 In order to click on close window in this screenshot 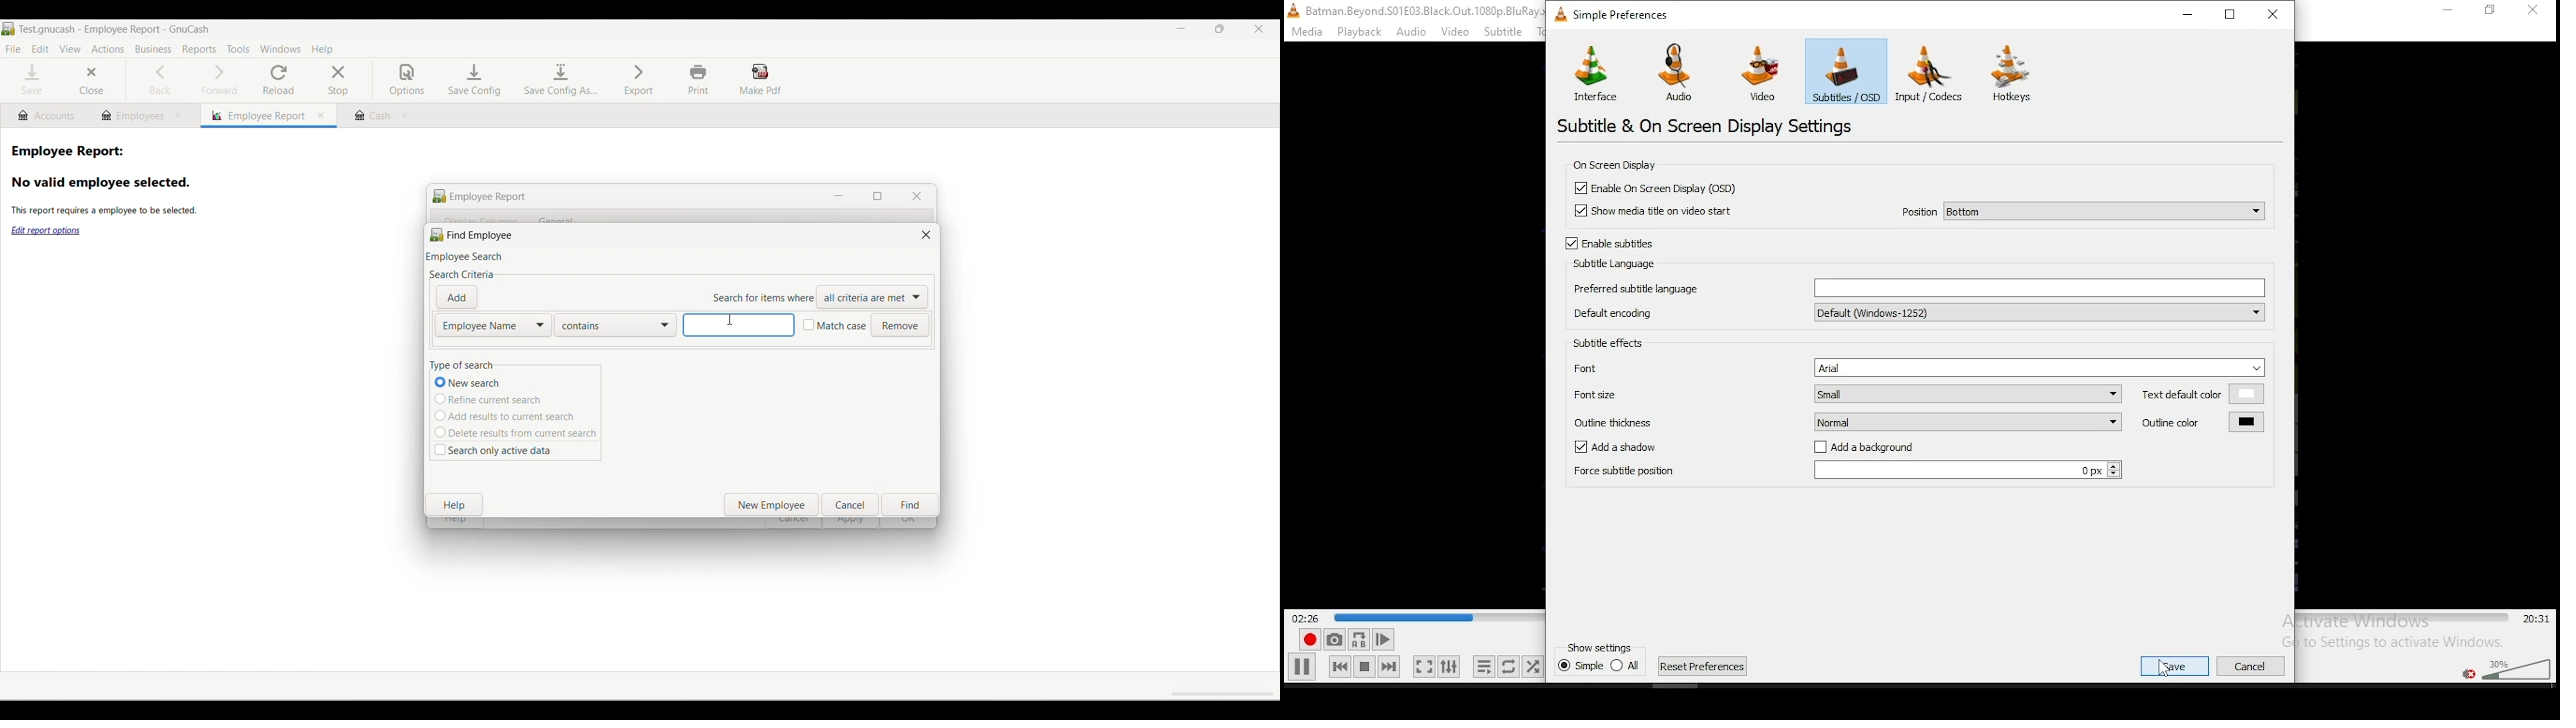, I will do `click(2275, 13)`.